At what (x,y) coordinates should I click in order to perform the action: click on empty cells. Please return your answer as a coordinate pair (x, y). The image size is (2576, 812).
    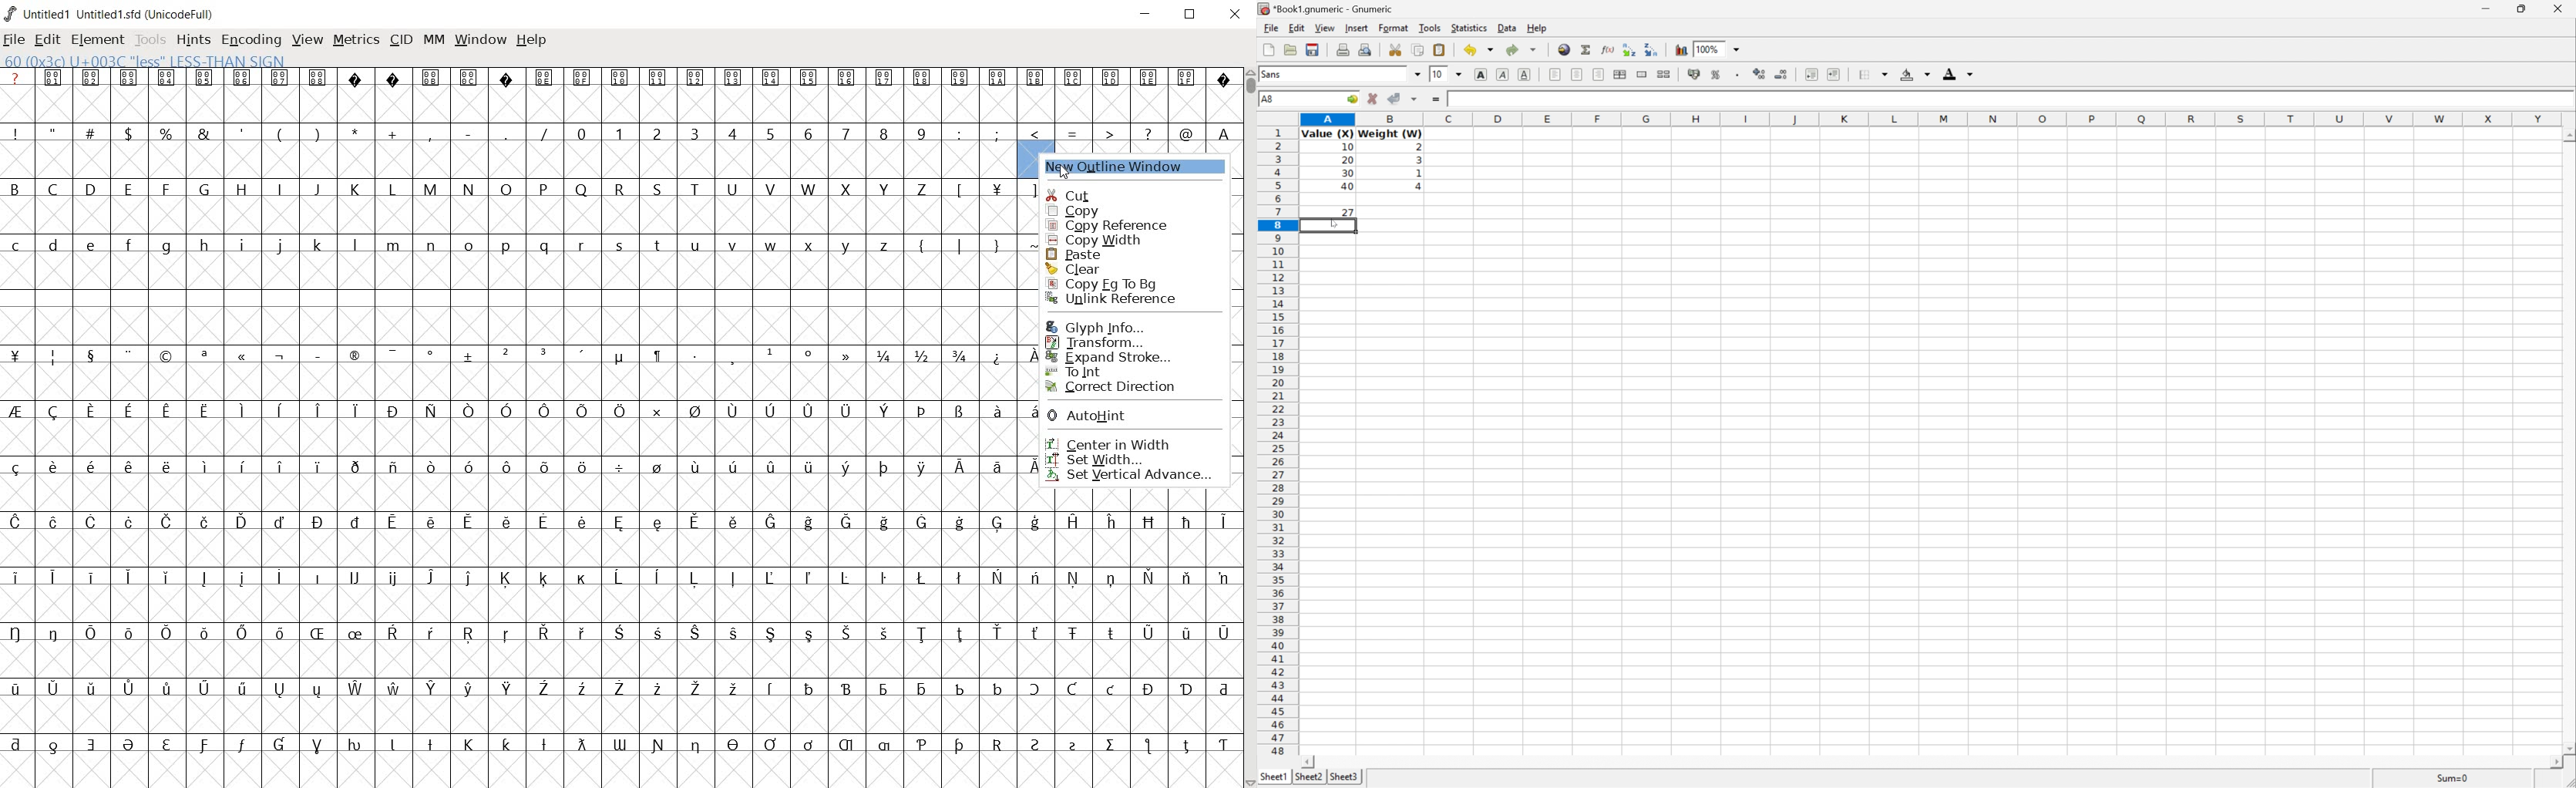
    Looking at the image, I should click on (519, 493).